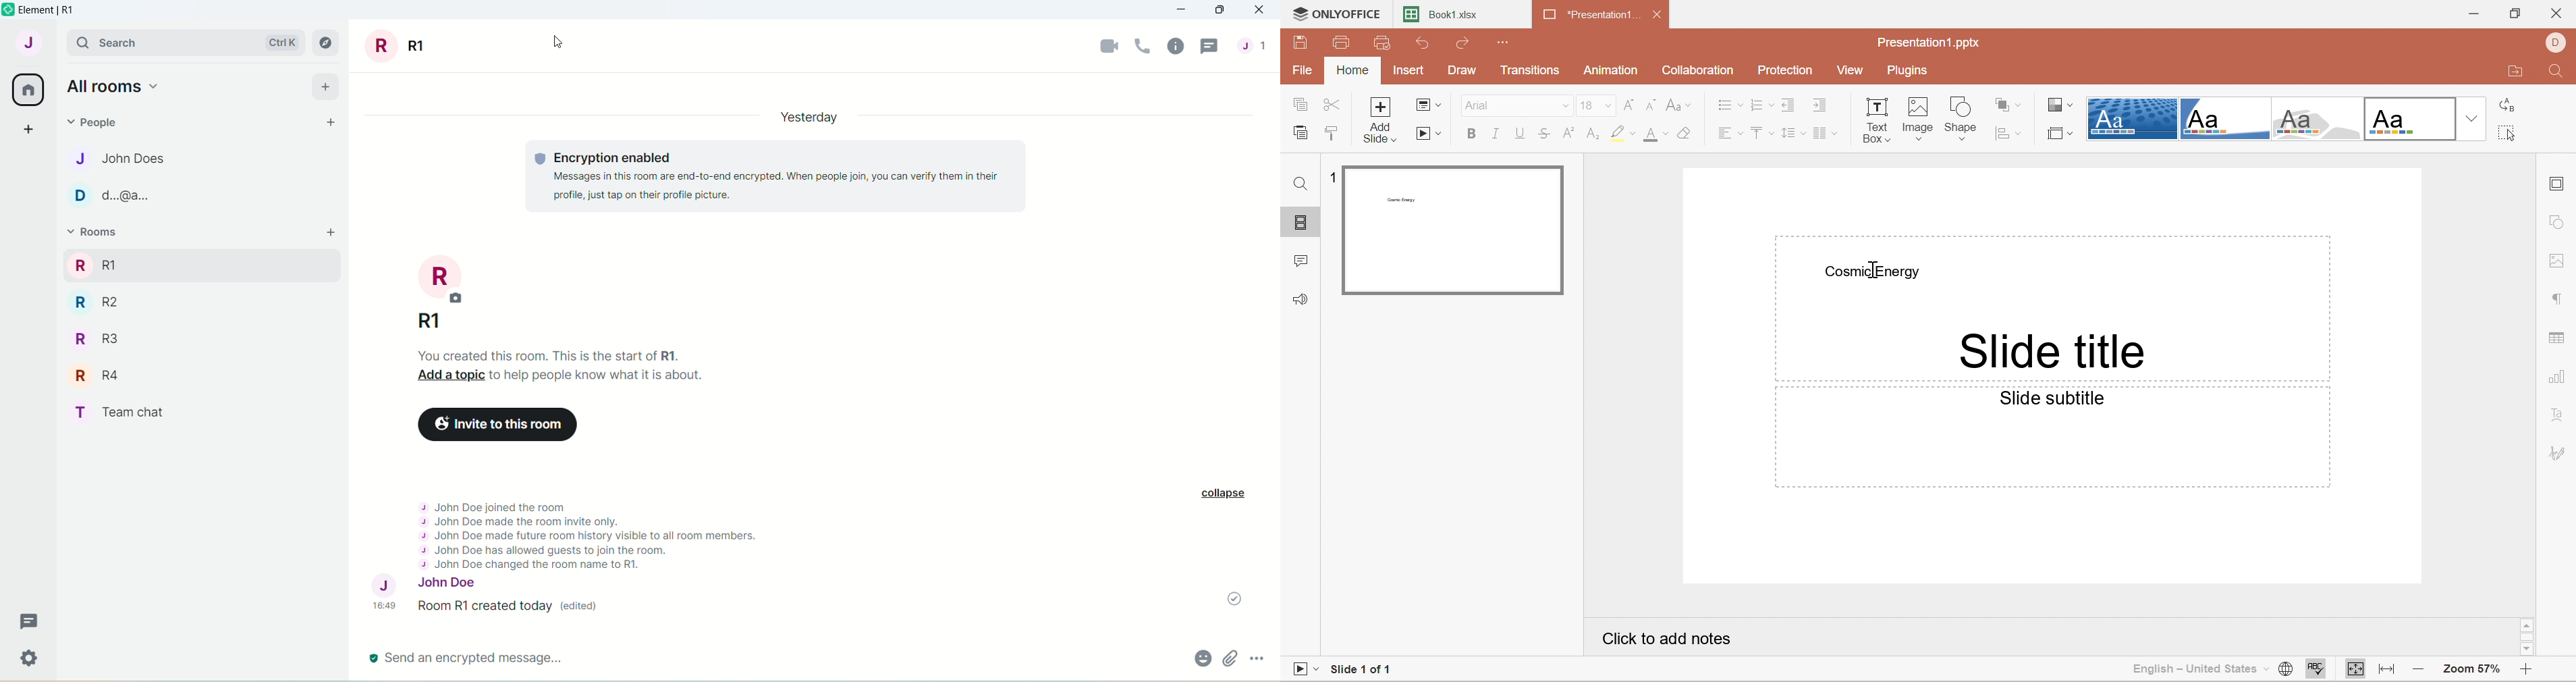  Describe the element at coordinates (27, 91) in the screenshot. I see `all rooms` at that location.